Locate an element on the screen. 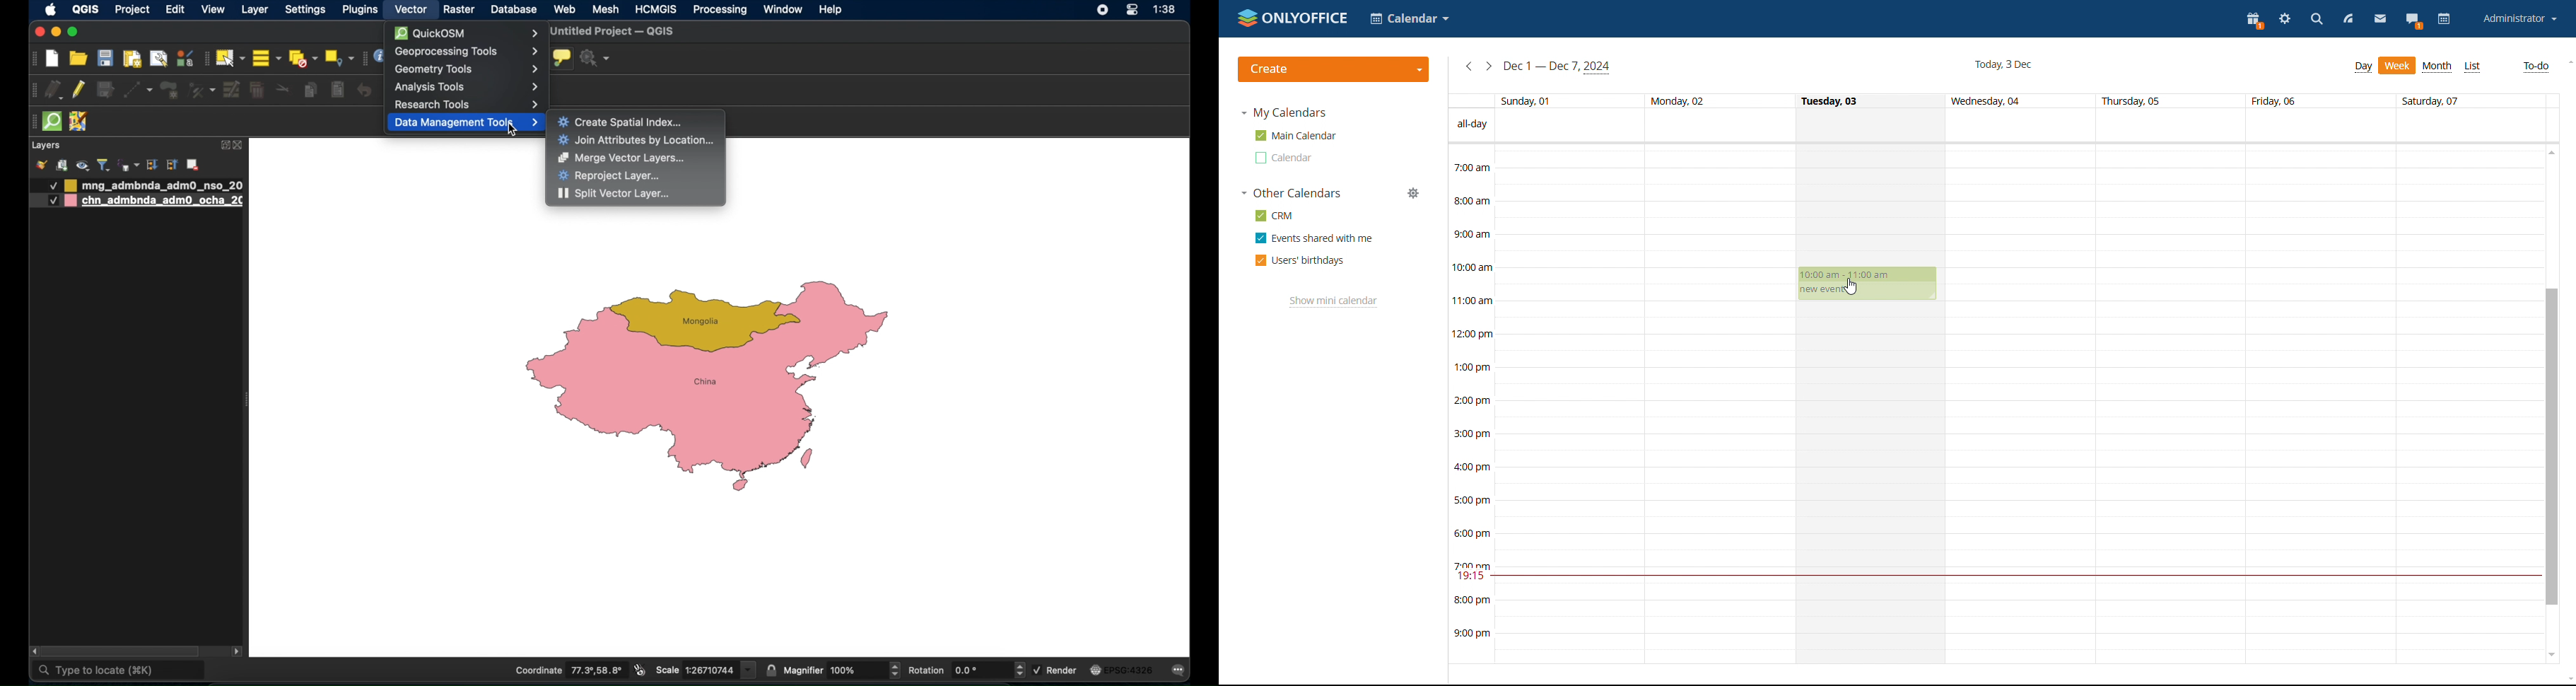  Other Calendars is located at coordinates (1292, 194).